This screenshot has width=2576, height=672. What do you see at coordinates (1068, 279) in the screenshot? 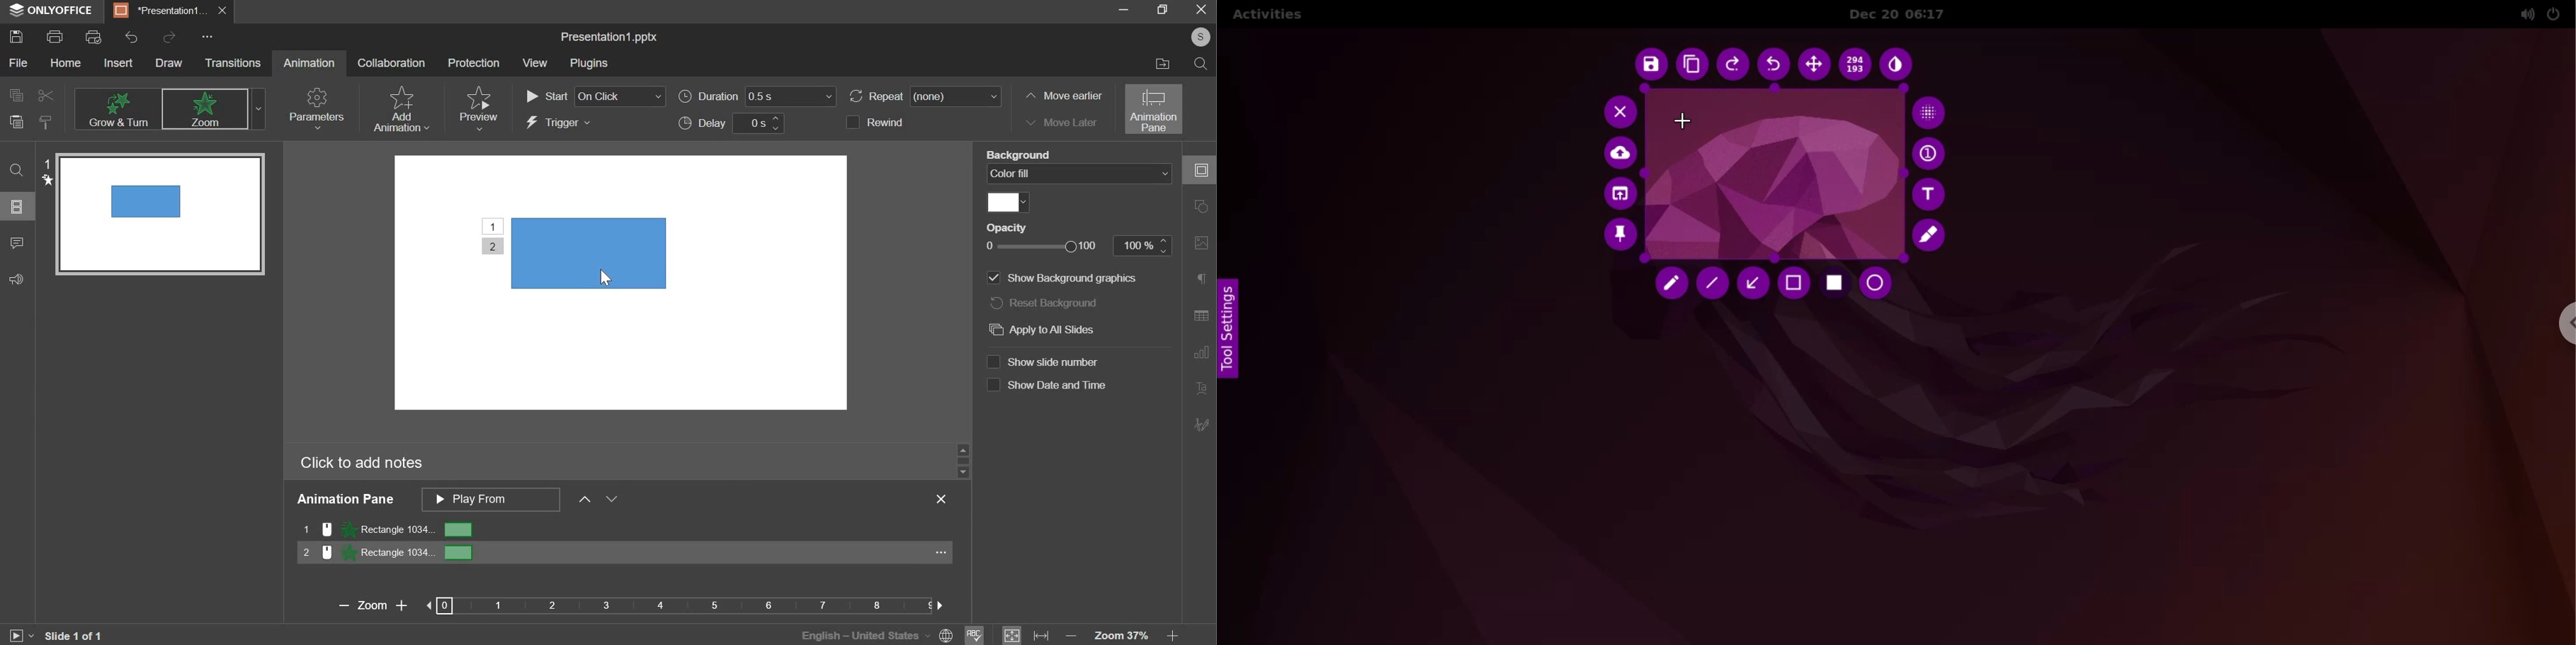
I see `Line` at bounding box center [1068, 279].